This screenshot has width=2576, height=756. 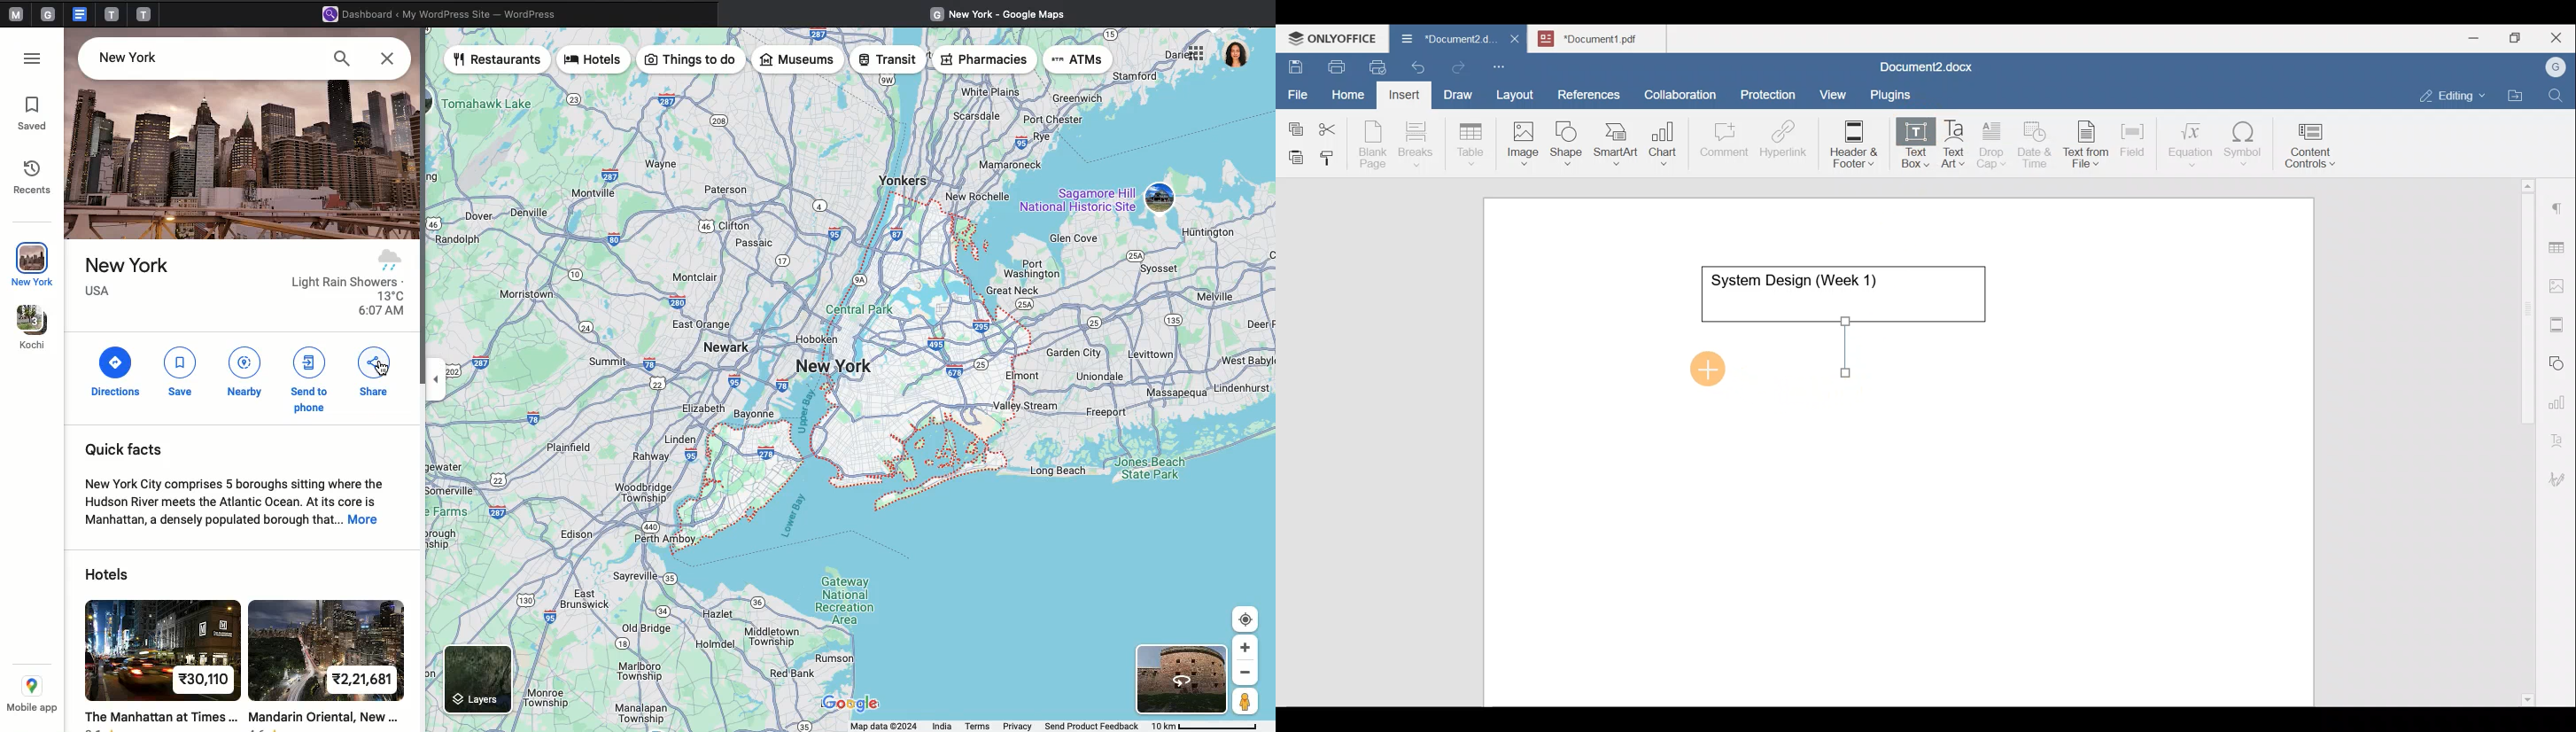 I want to click on google doc, so click(x=79, y=13).